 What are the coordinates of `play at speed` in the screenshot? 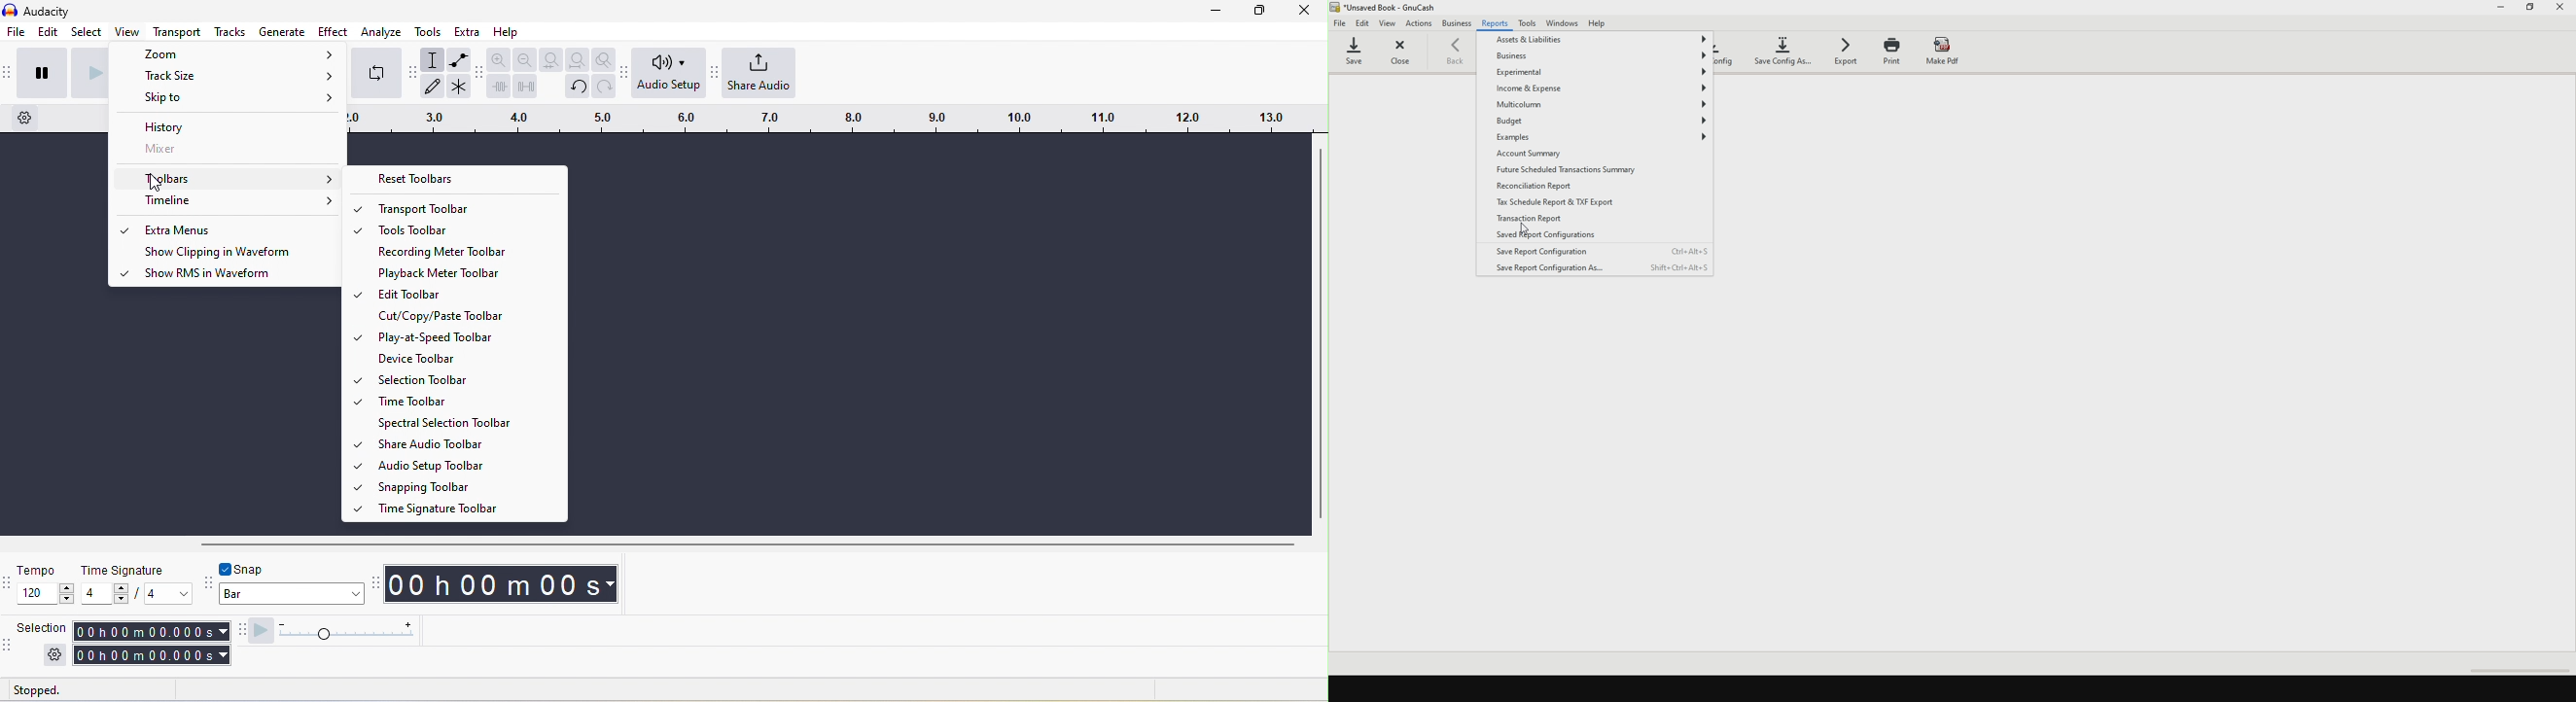 It's located at (261, 632).